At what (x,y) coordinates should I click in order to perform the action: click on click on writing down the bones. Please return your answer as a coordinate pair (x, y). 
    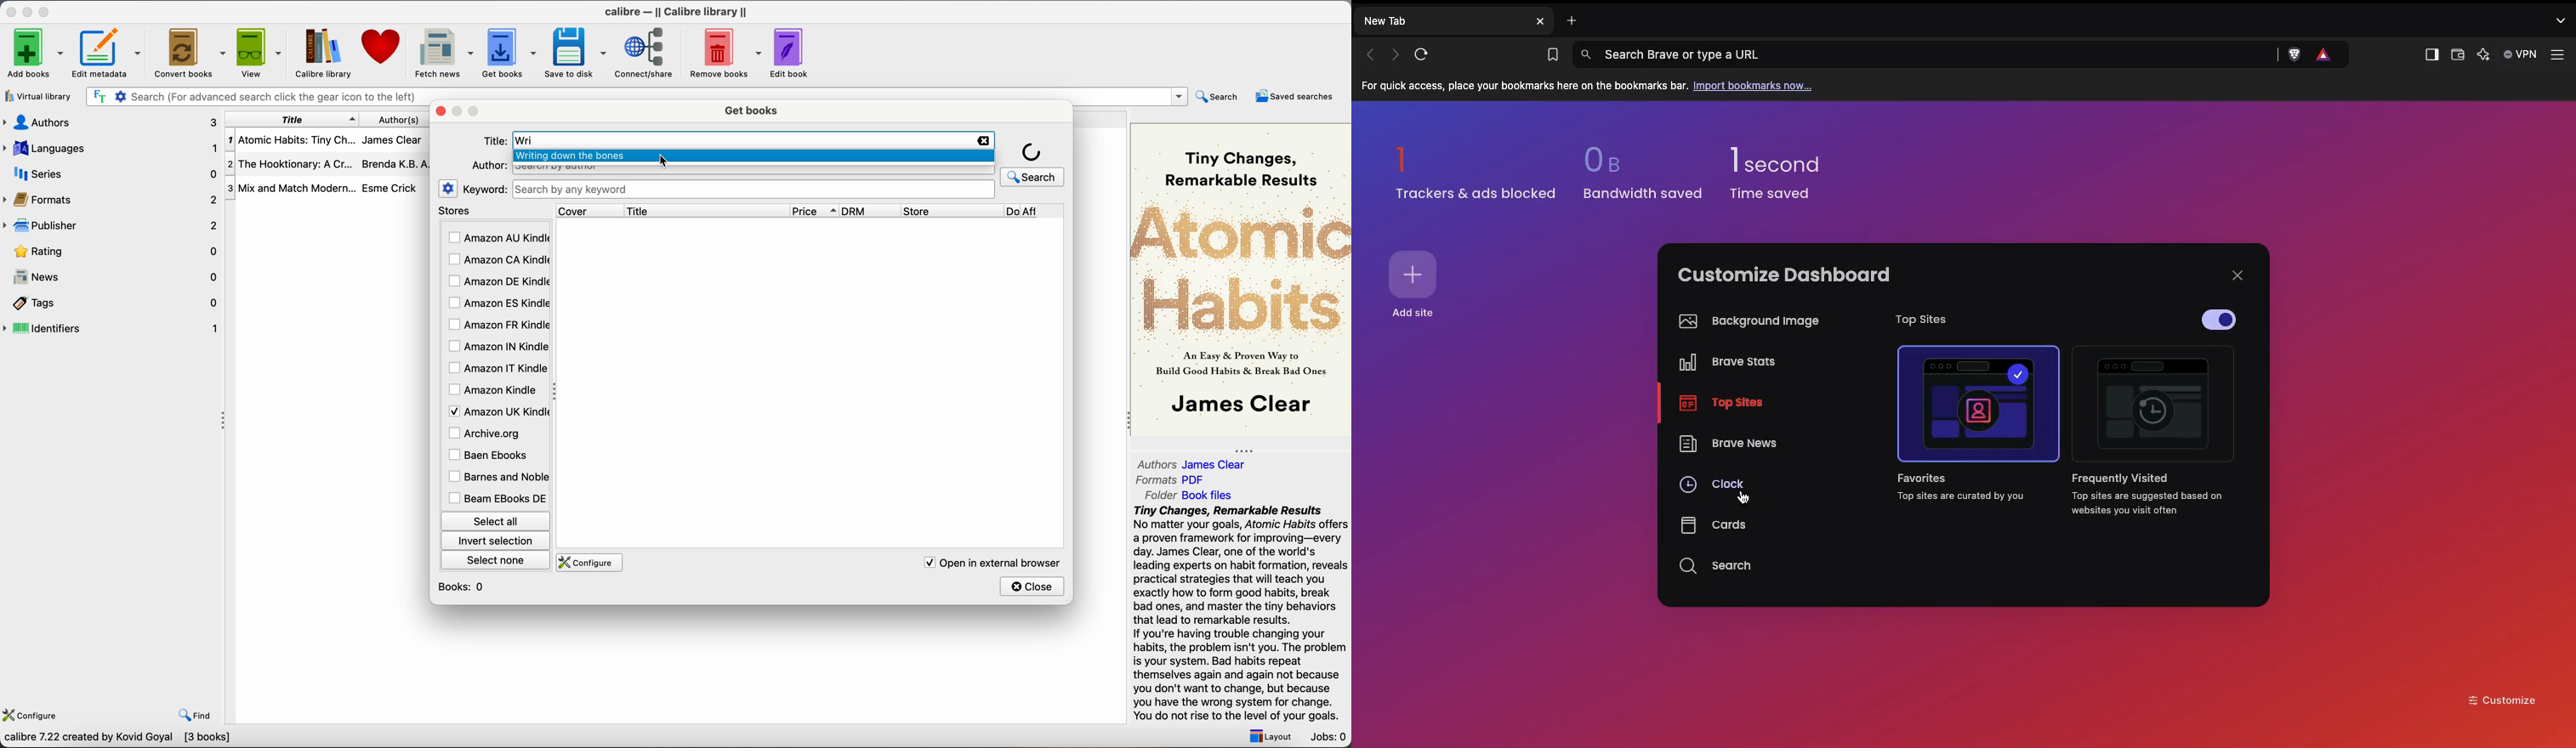
    Looking at the image, I should click on (754, 158).